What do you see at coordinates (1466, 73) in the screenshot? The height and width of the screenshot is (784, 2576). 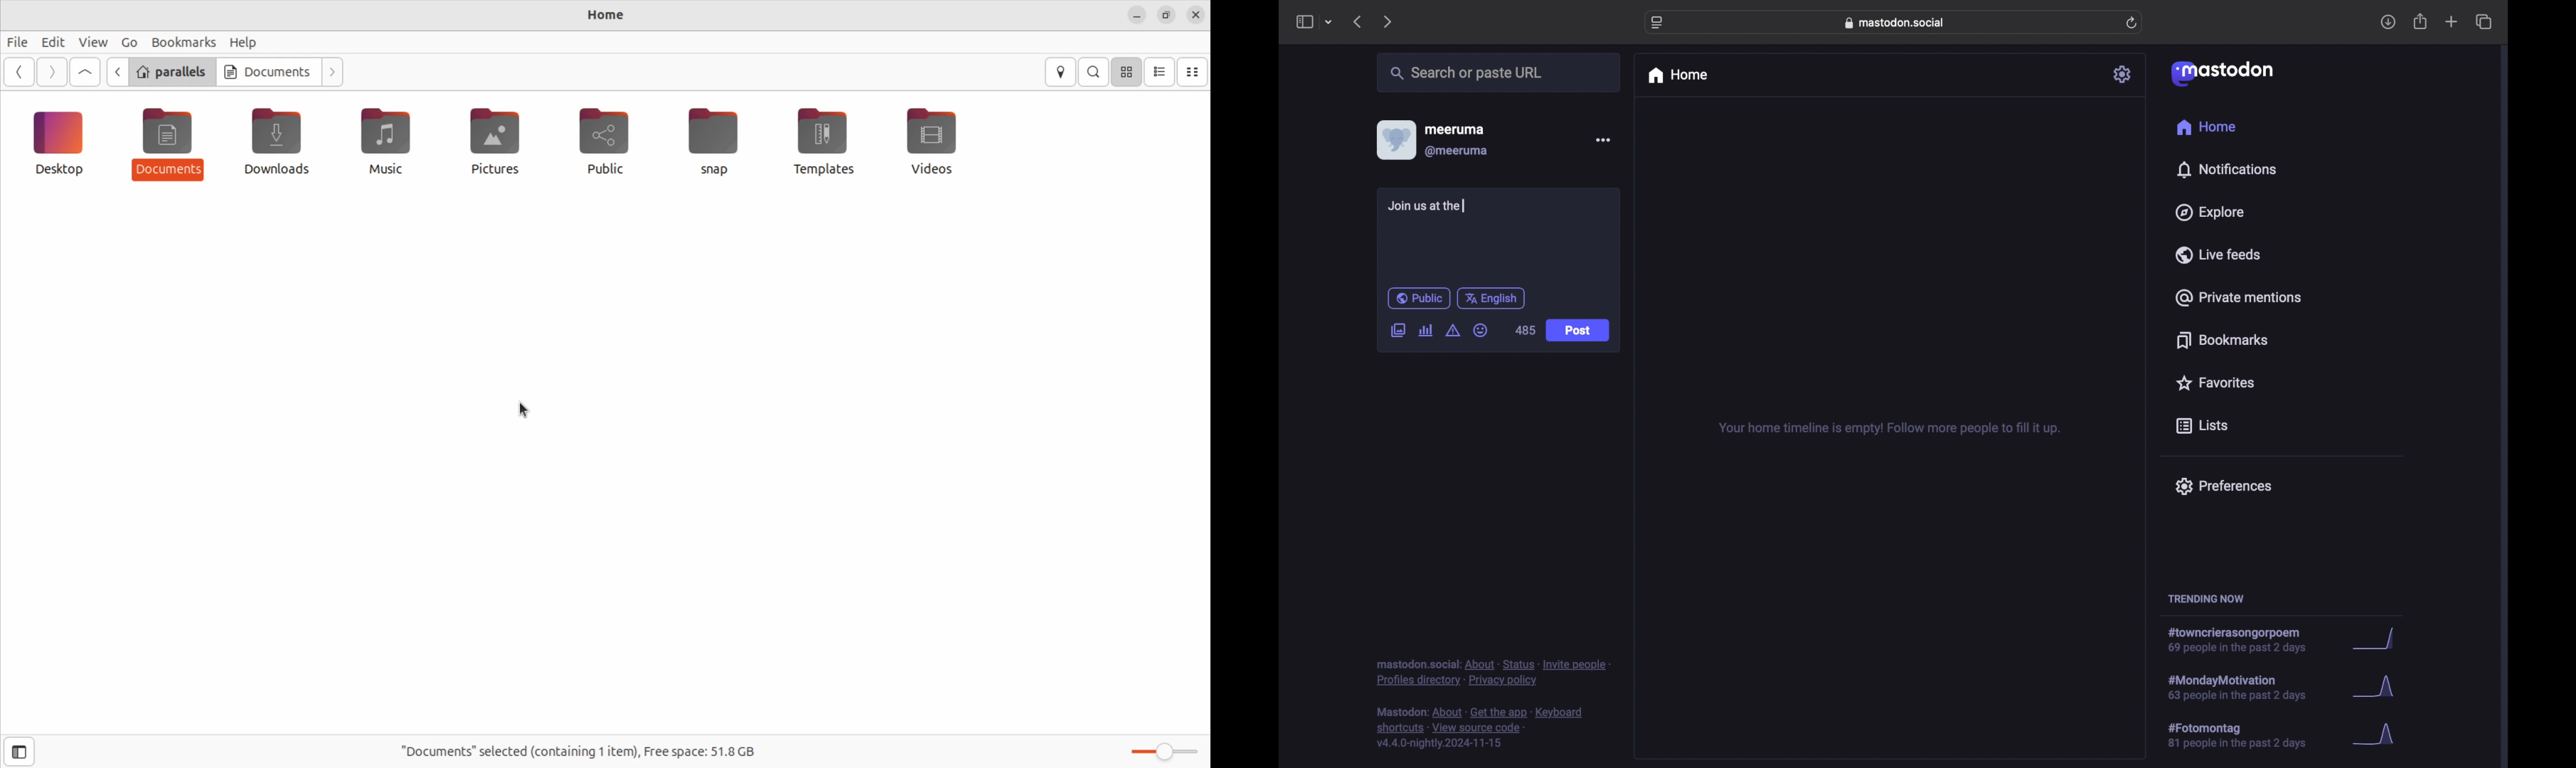 I see `search or paste url` at bounding box center [1466, 73].